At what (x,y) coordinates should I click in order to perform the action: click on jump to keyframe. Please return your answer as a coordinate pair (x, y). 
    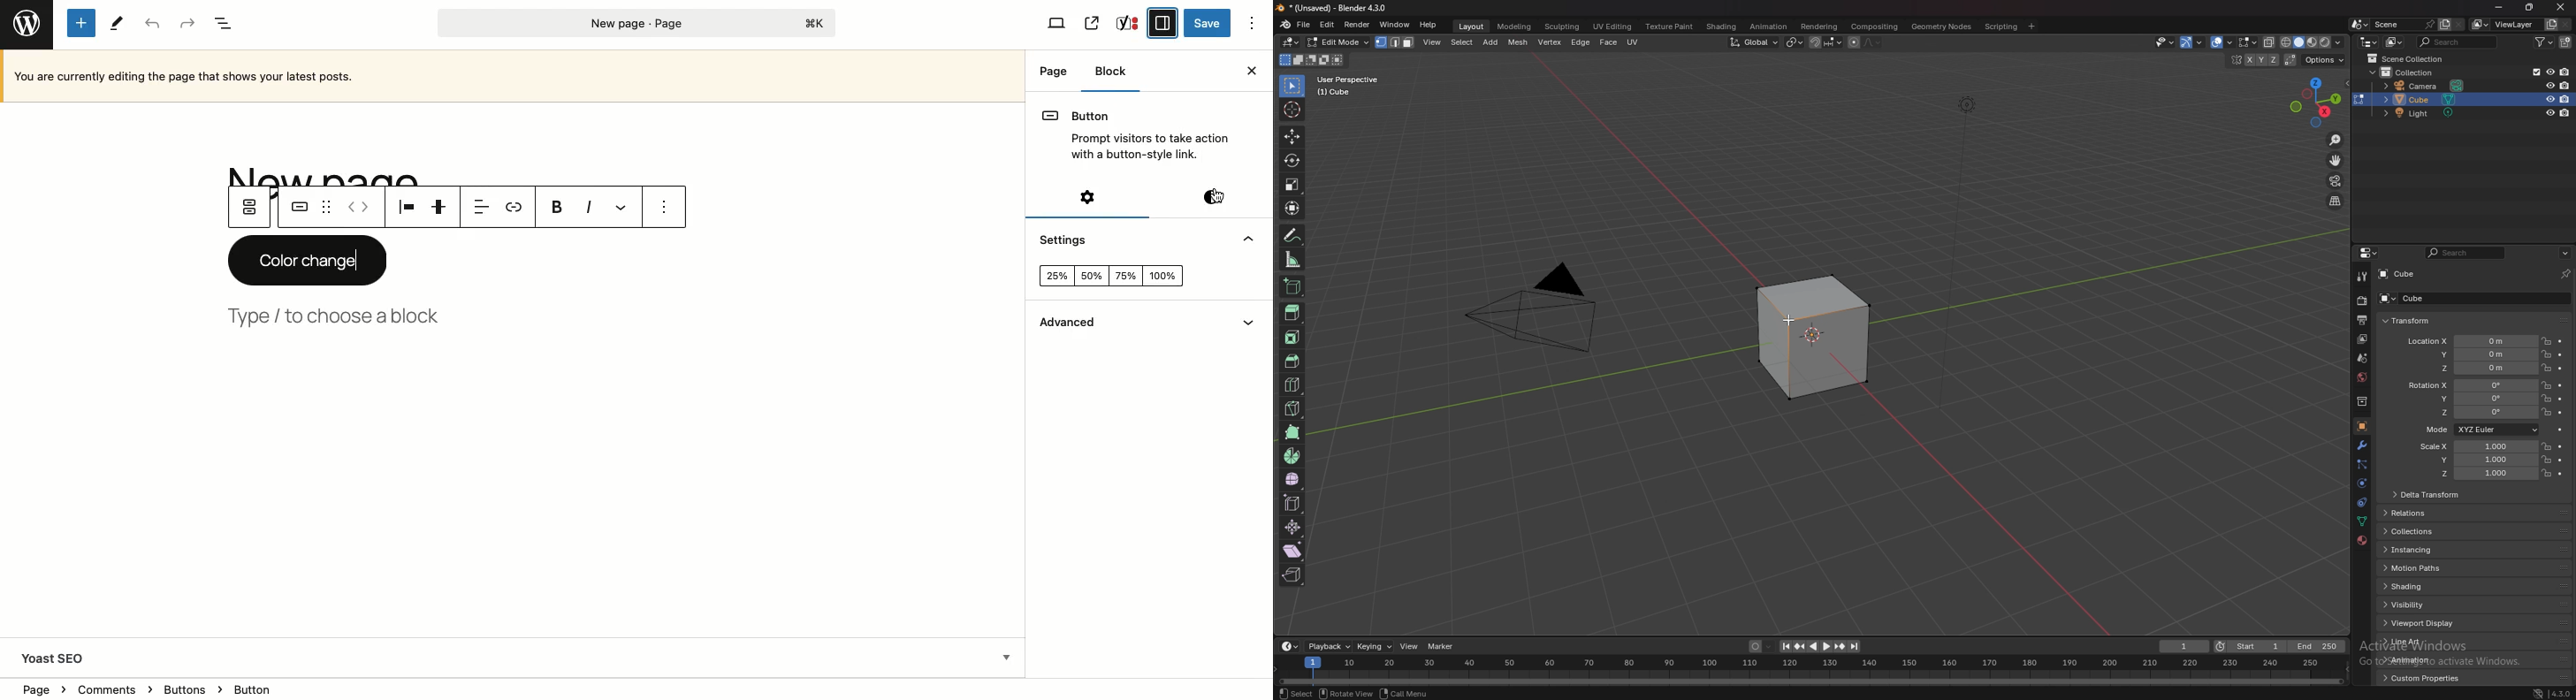
    Looking at the image, I should click on (1840, 646).